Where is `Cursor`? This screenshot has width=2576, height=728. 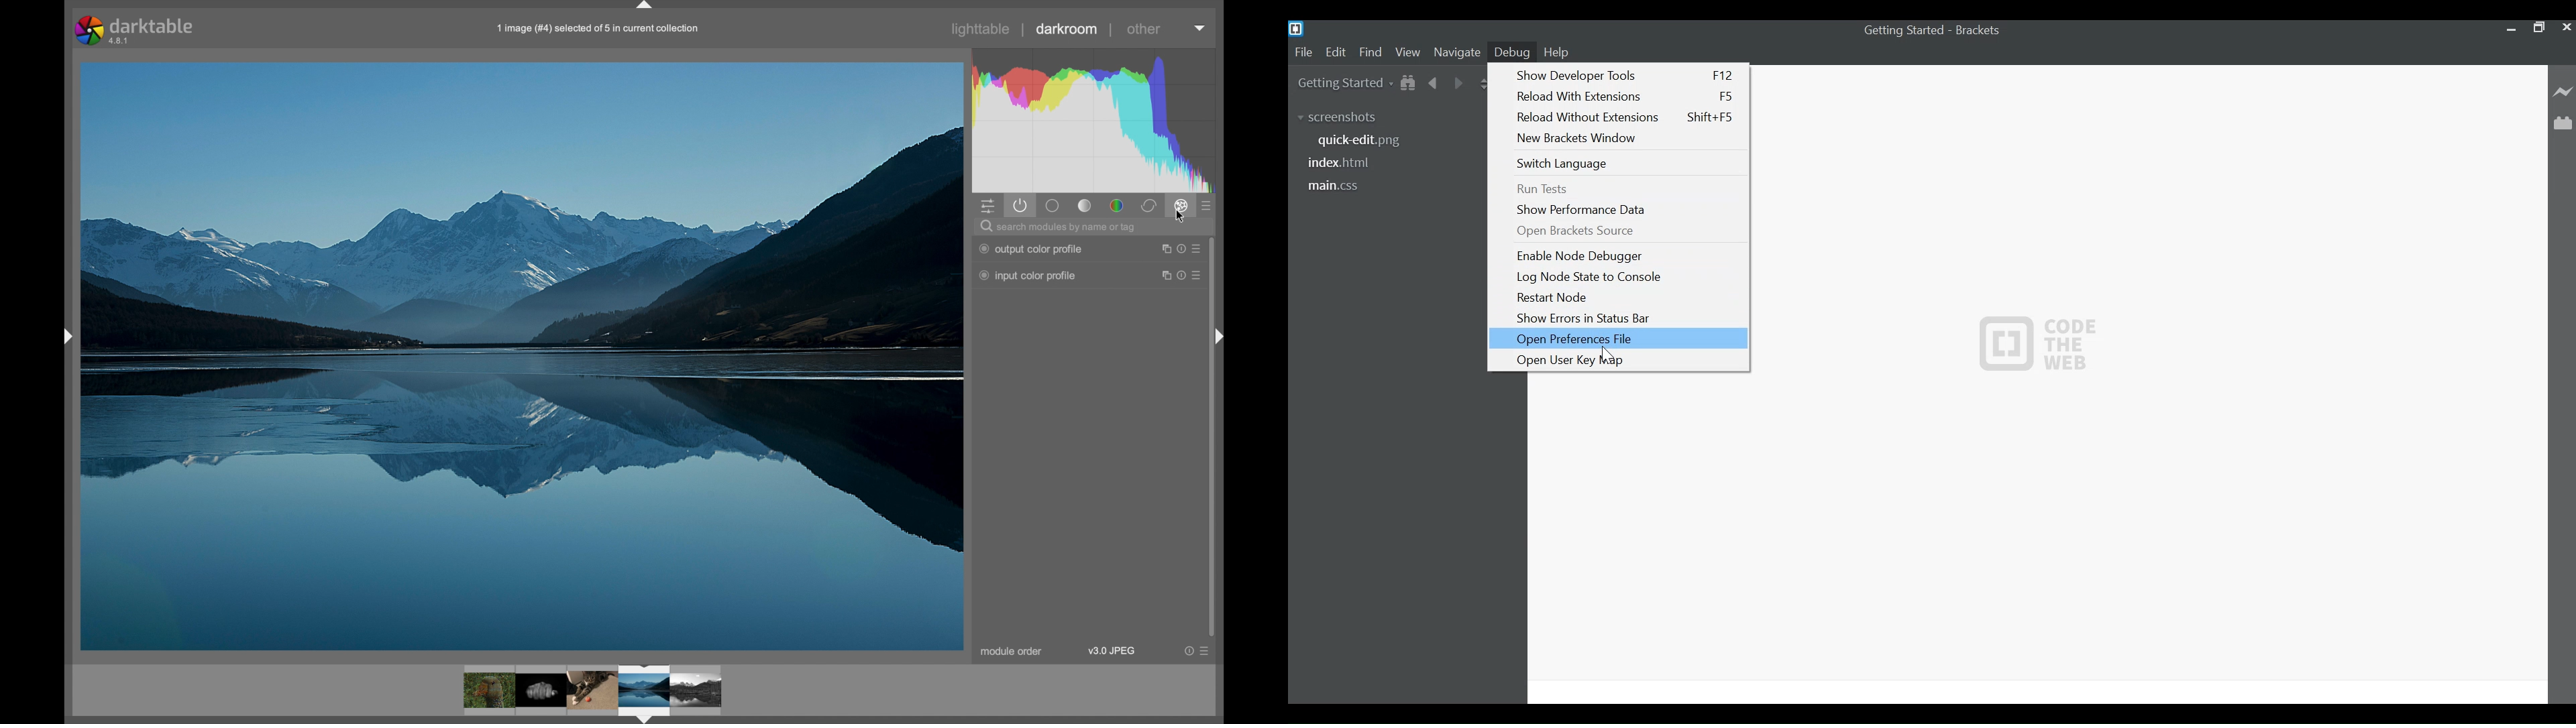
Cursor is located at coordinates (1182, 219).